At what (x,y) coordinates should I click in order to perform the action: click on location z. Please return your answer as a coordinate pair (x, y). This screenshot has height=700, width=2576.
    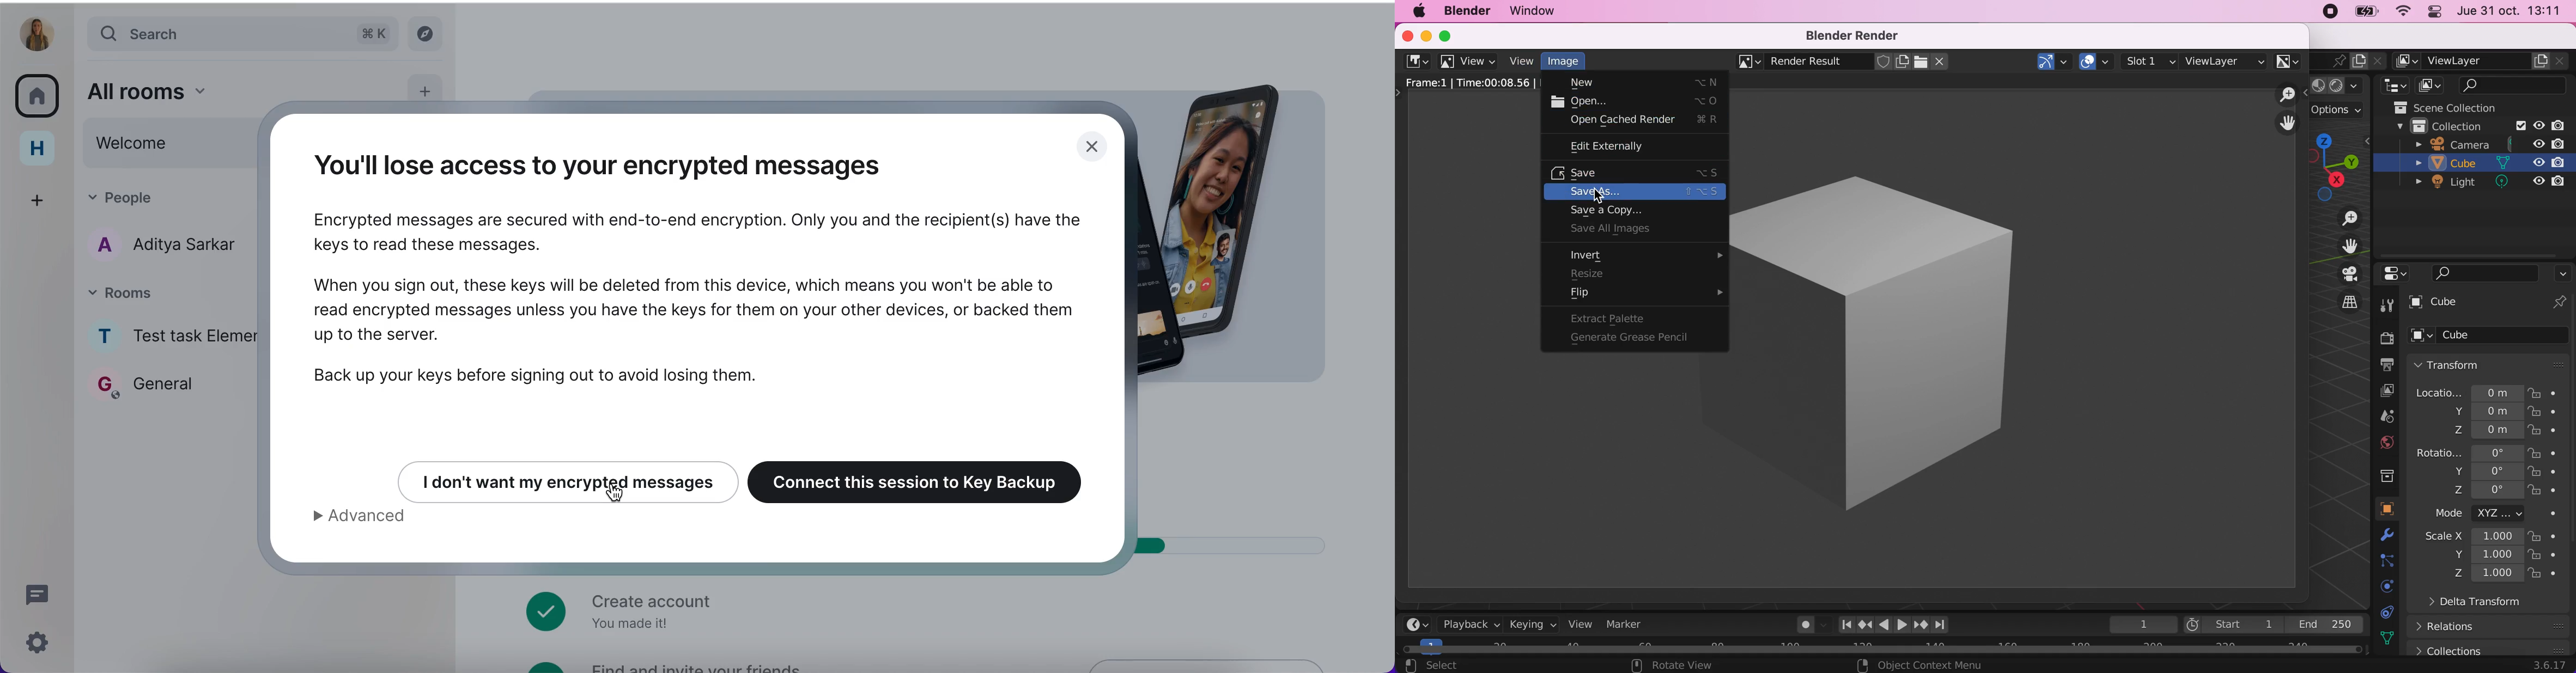
    Looking at the image, I should click on (2477, 429).